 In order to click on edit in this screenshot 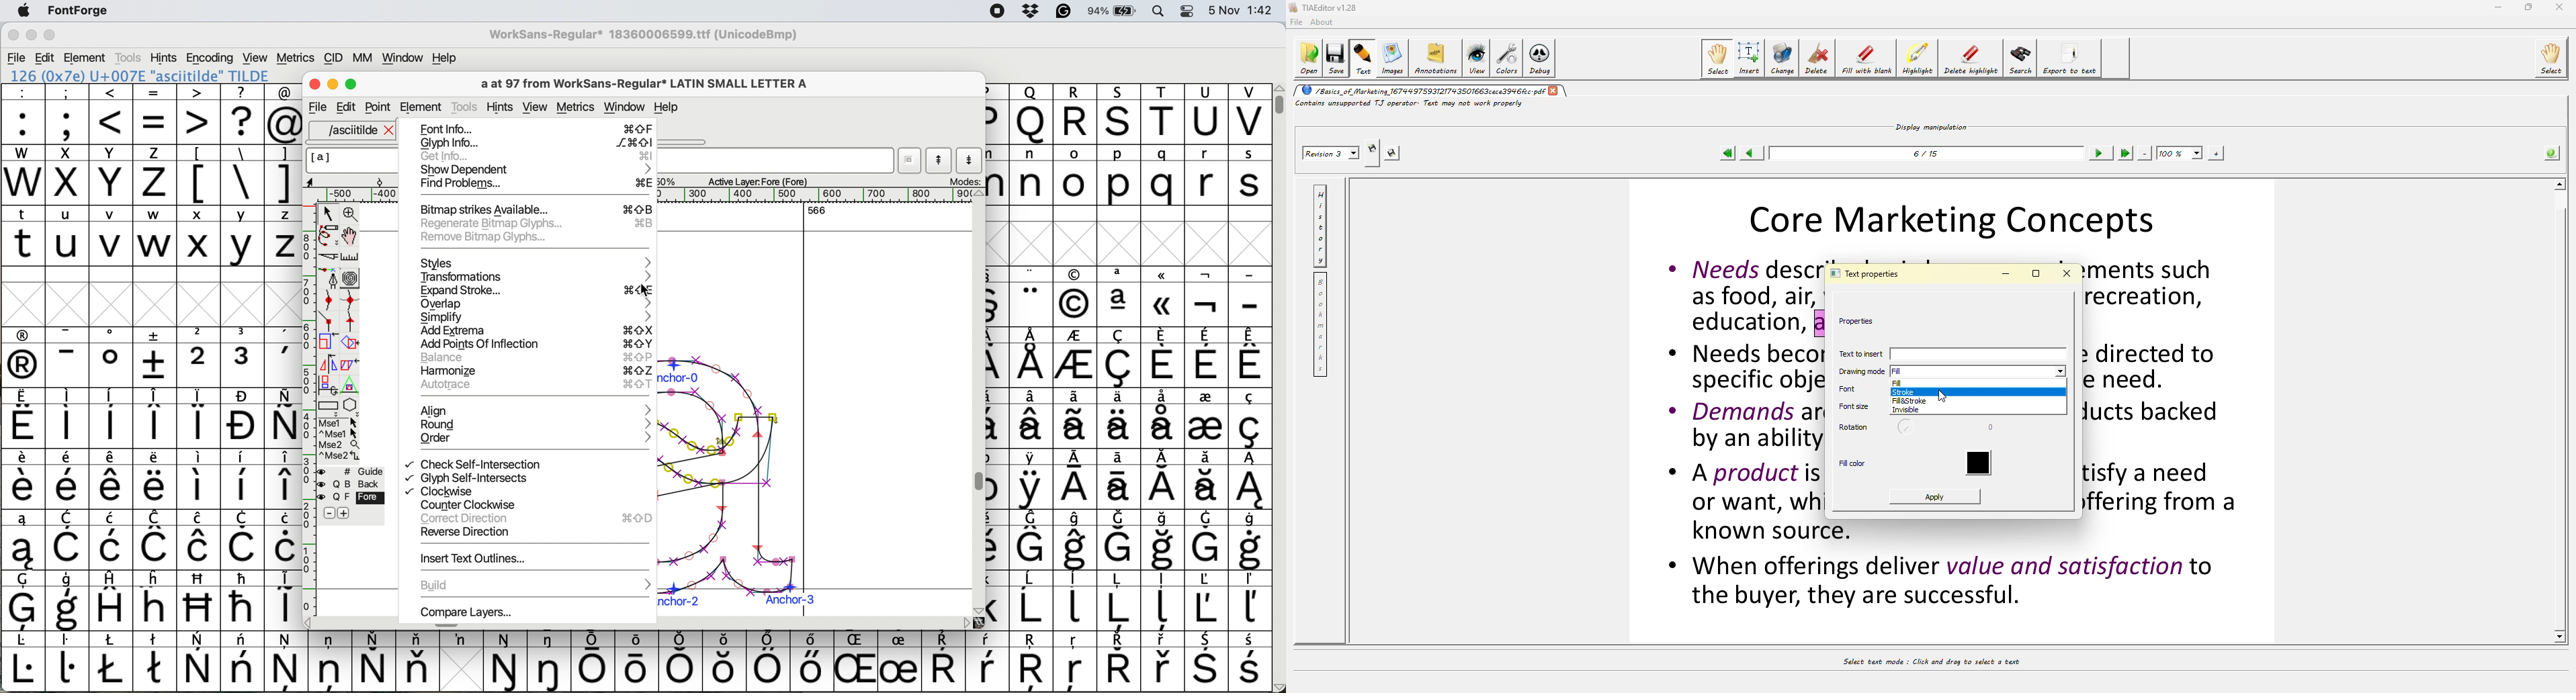, I will do `click(46, 58)`.